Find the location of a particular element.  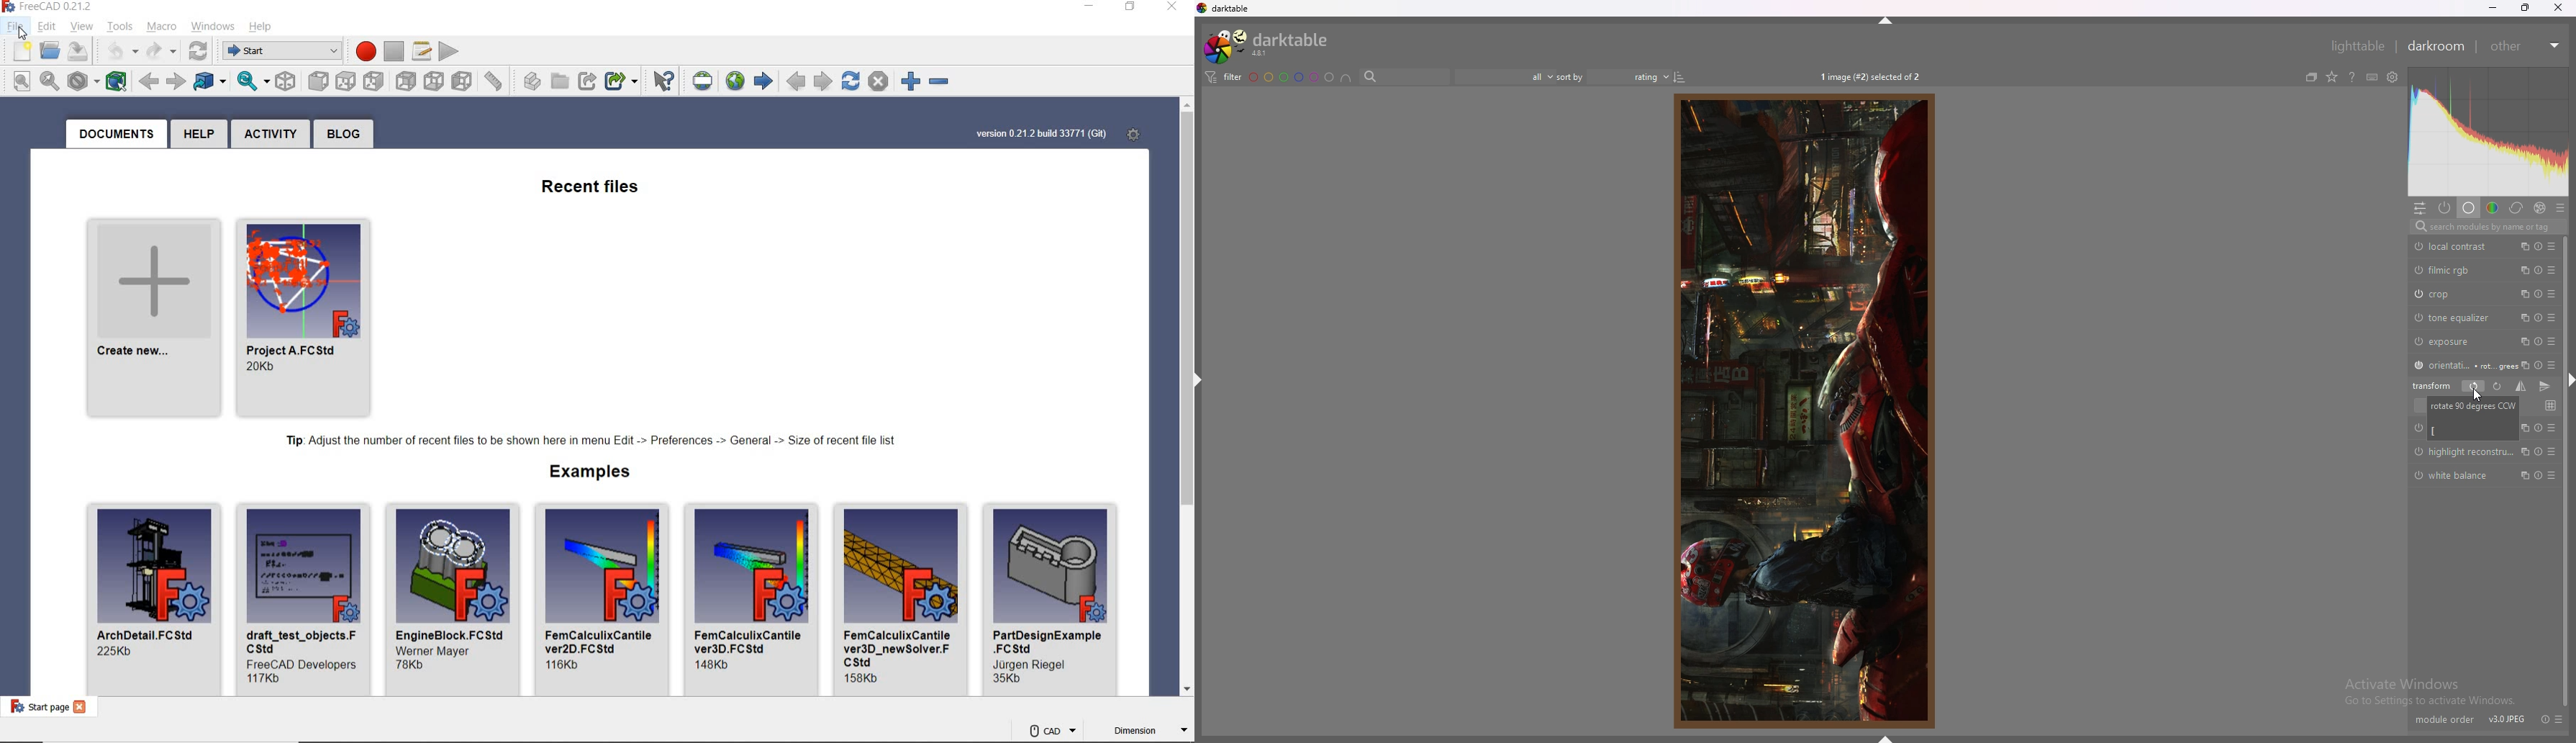

reset is located at coordinates (2539, 294).